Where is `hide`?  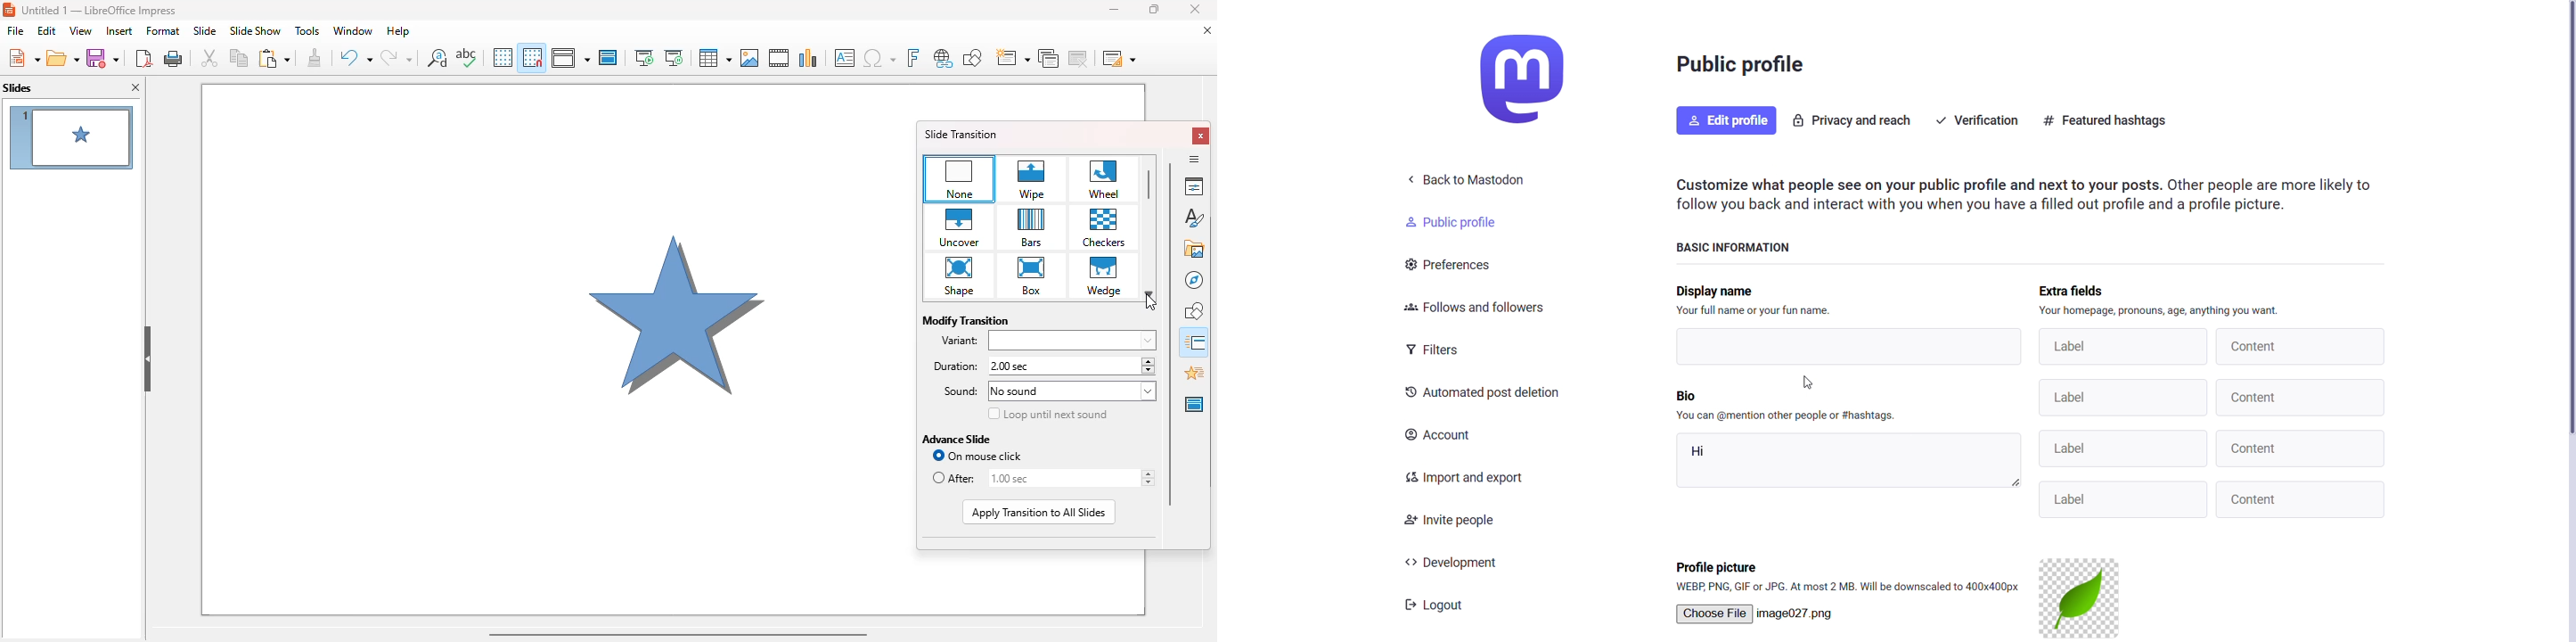
hide is located at coordinates (147, 359).